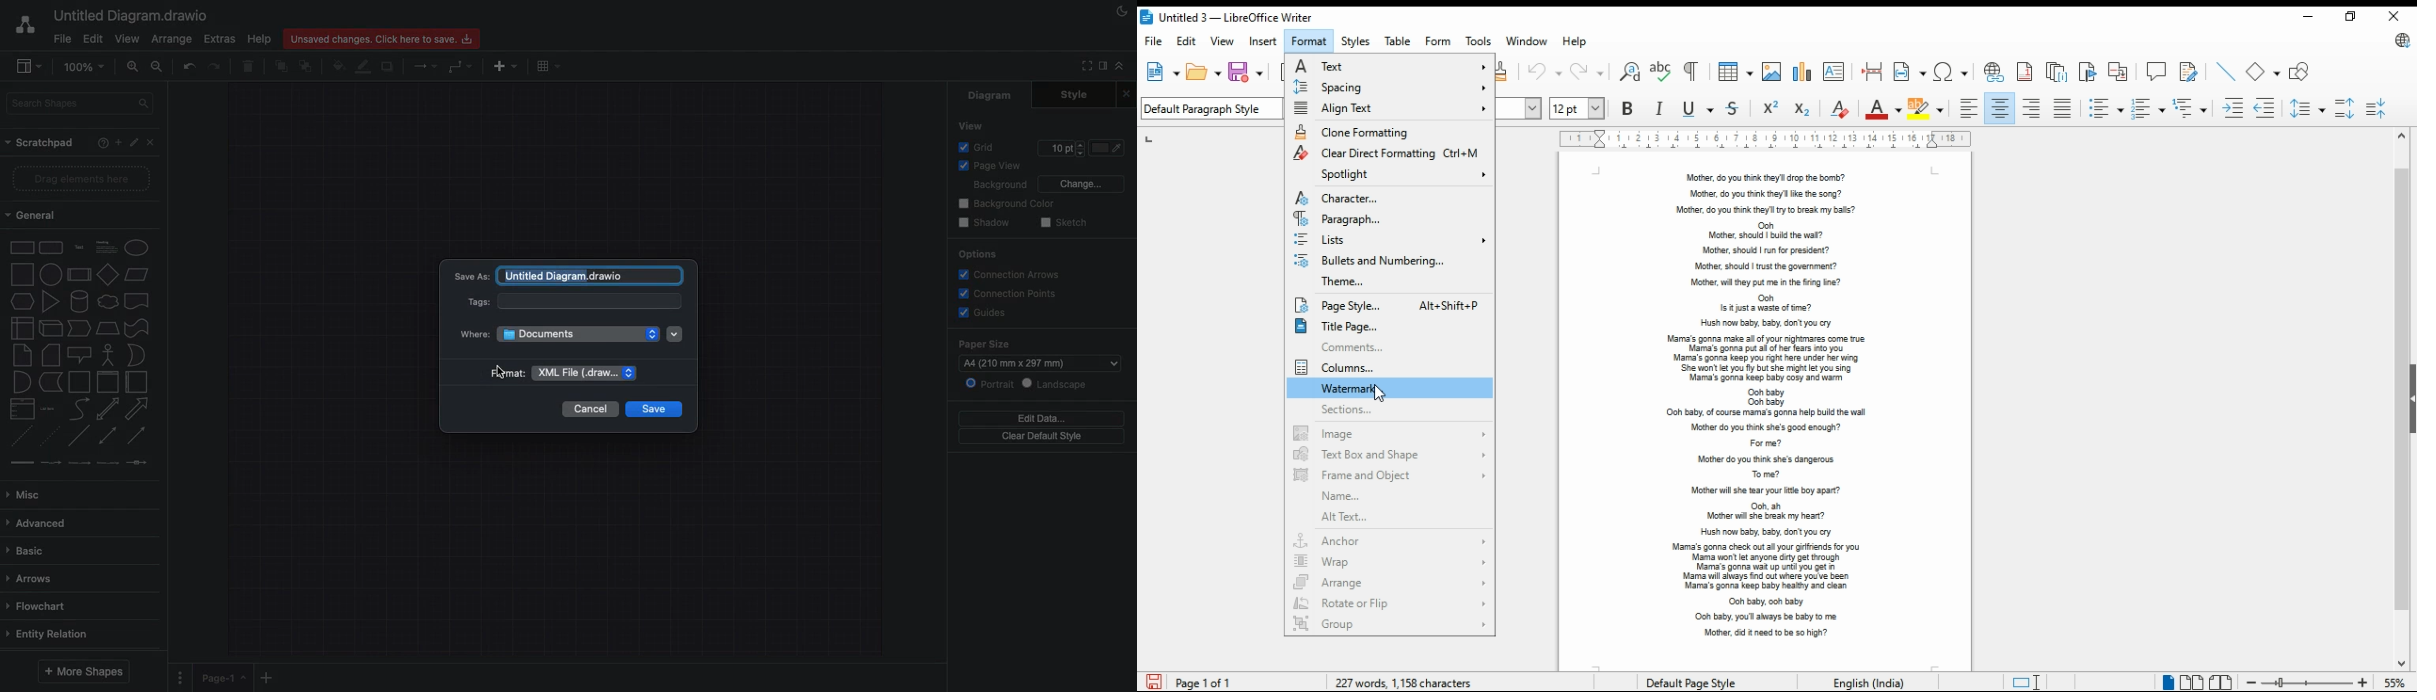 Image resolution: width=2436 pixels, height=700 pixels. What do you see at coordinates (88, 67) in the screenshot?
I see `100%` at bounding box center [88, 67].